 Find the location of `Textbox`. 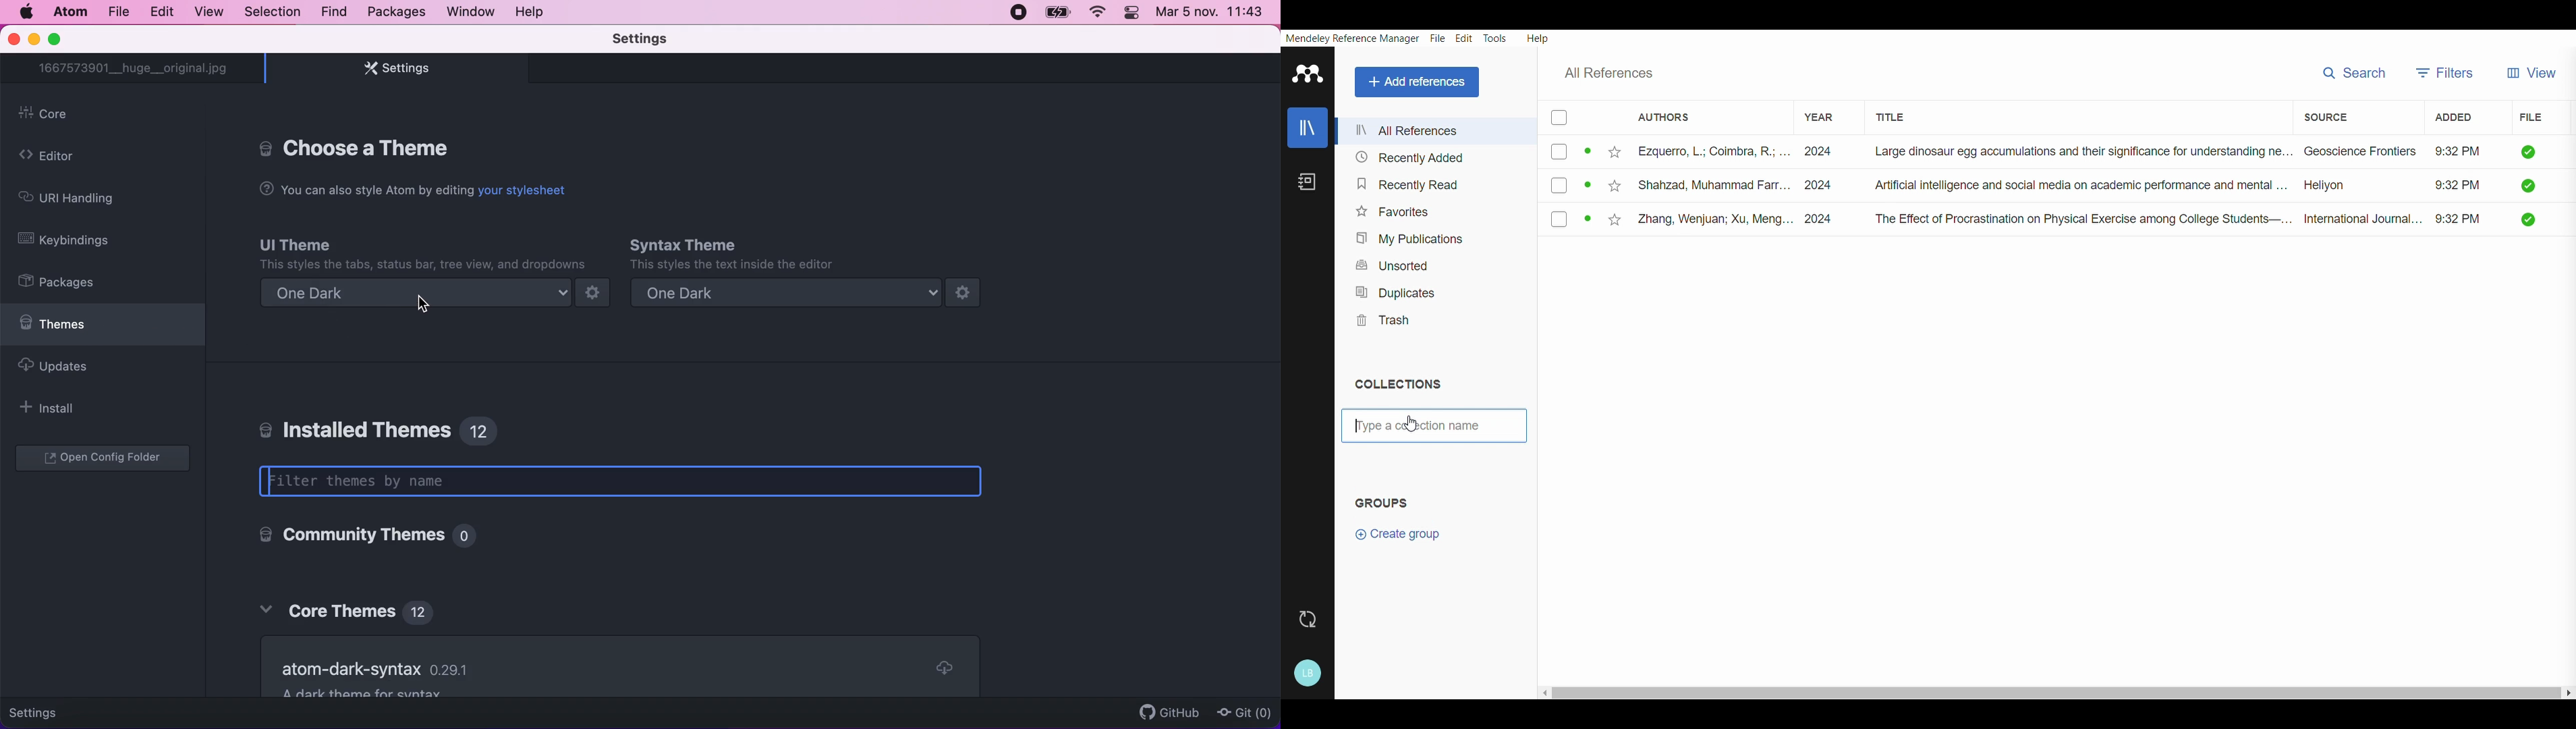

Textbox is located at coordinates (1433, 427).